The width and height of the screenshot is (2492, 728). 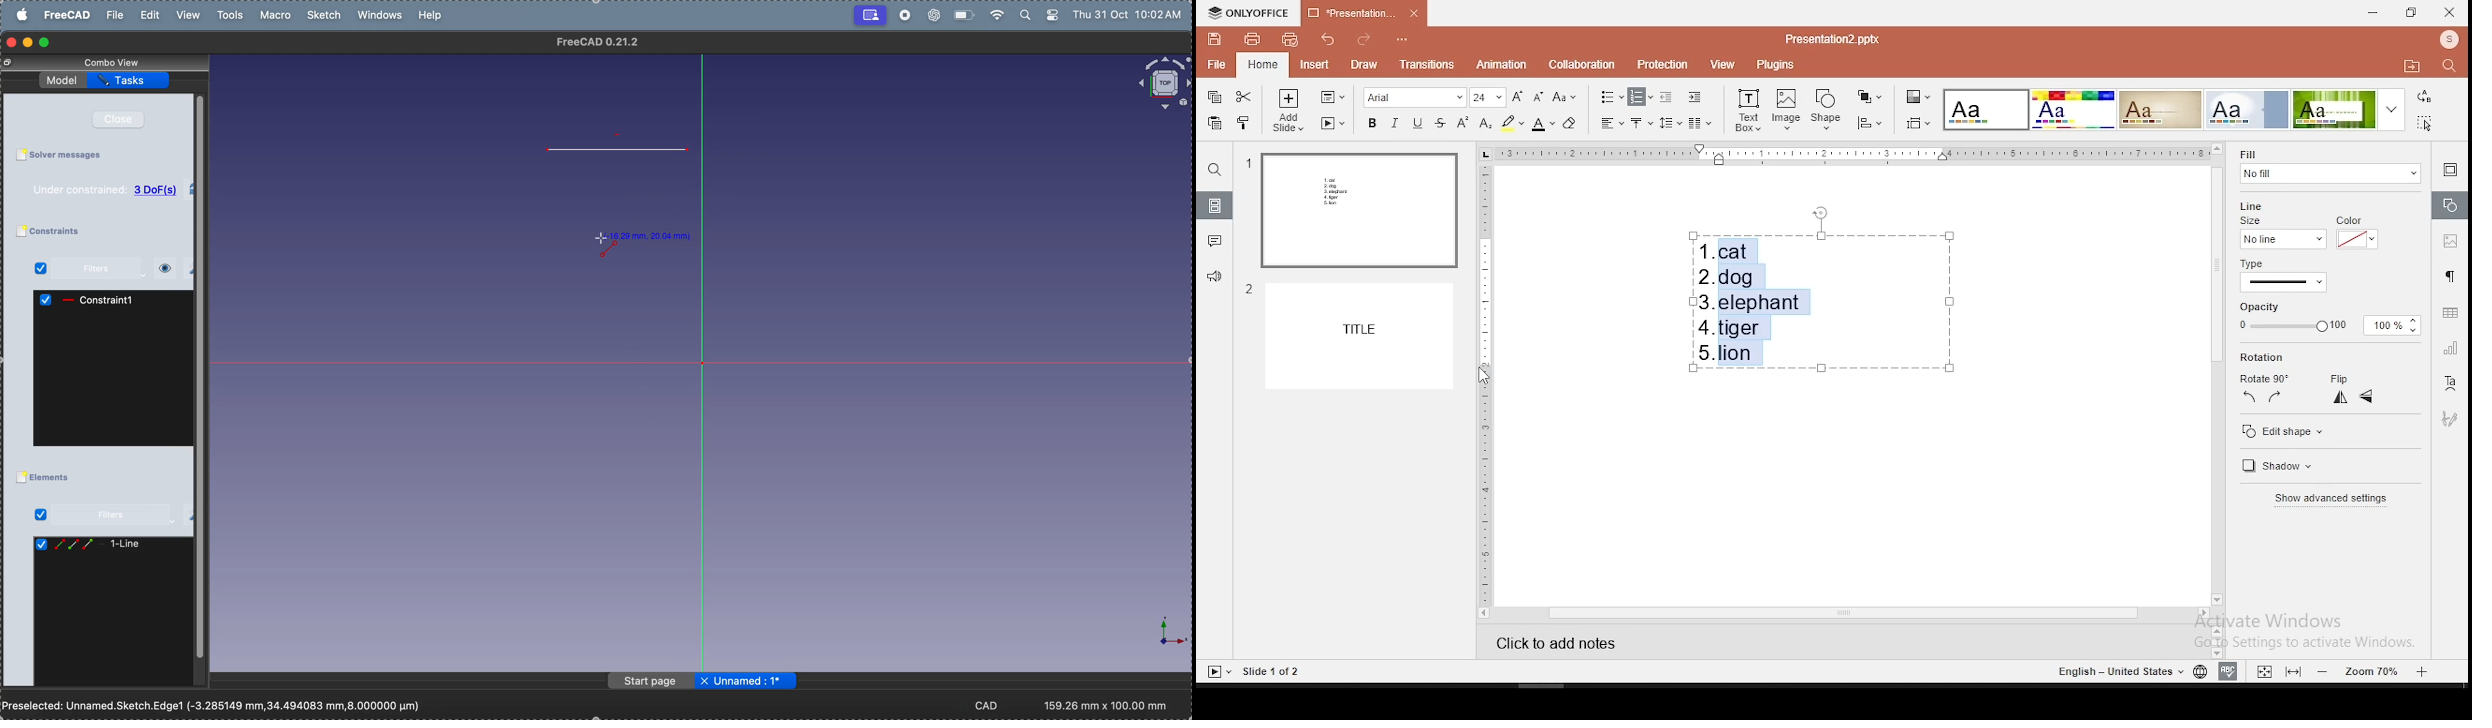 What do you see at coordinates (2426, 125) in the screenshot?
I see `select all` at bounding box center [2426, 125].